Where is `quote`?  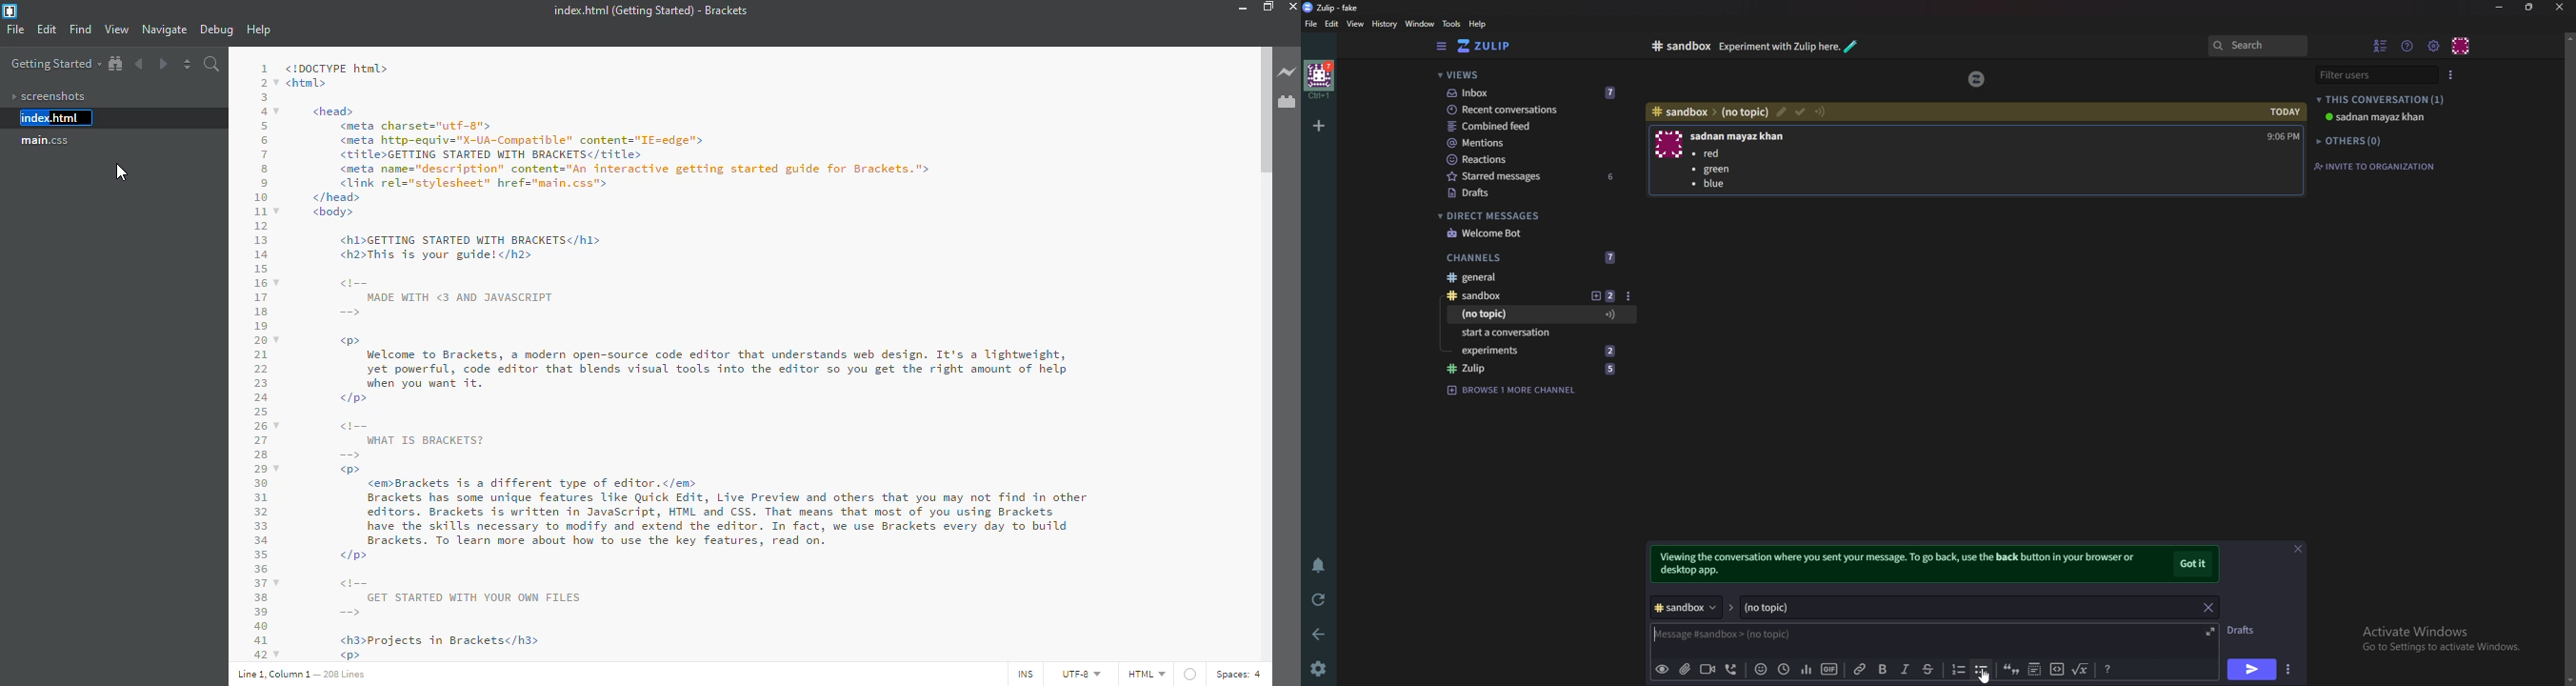 quote is located at coordinates (2010, 668).